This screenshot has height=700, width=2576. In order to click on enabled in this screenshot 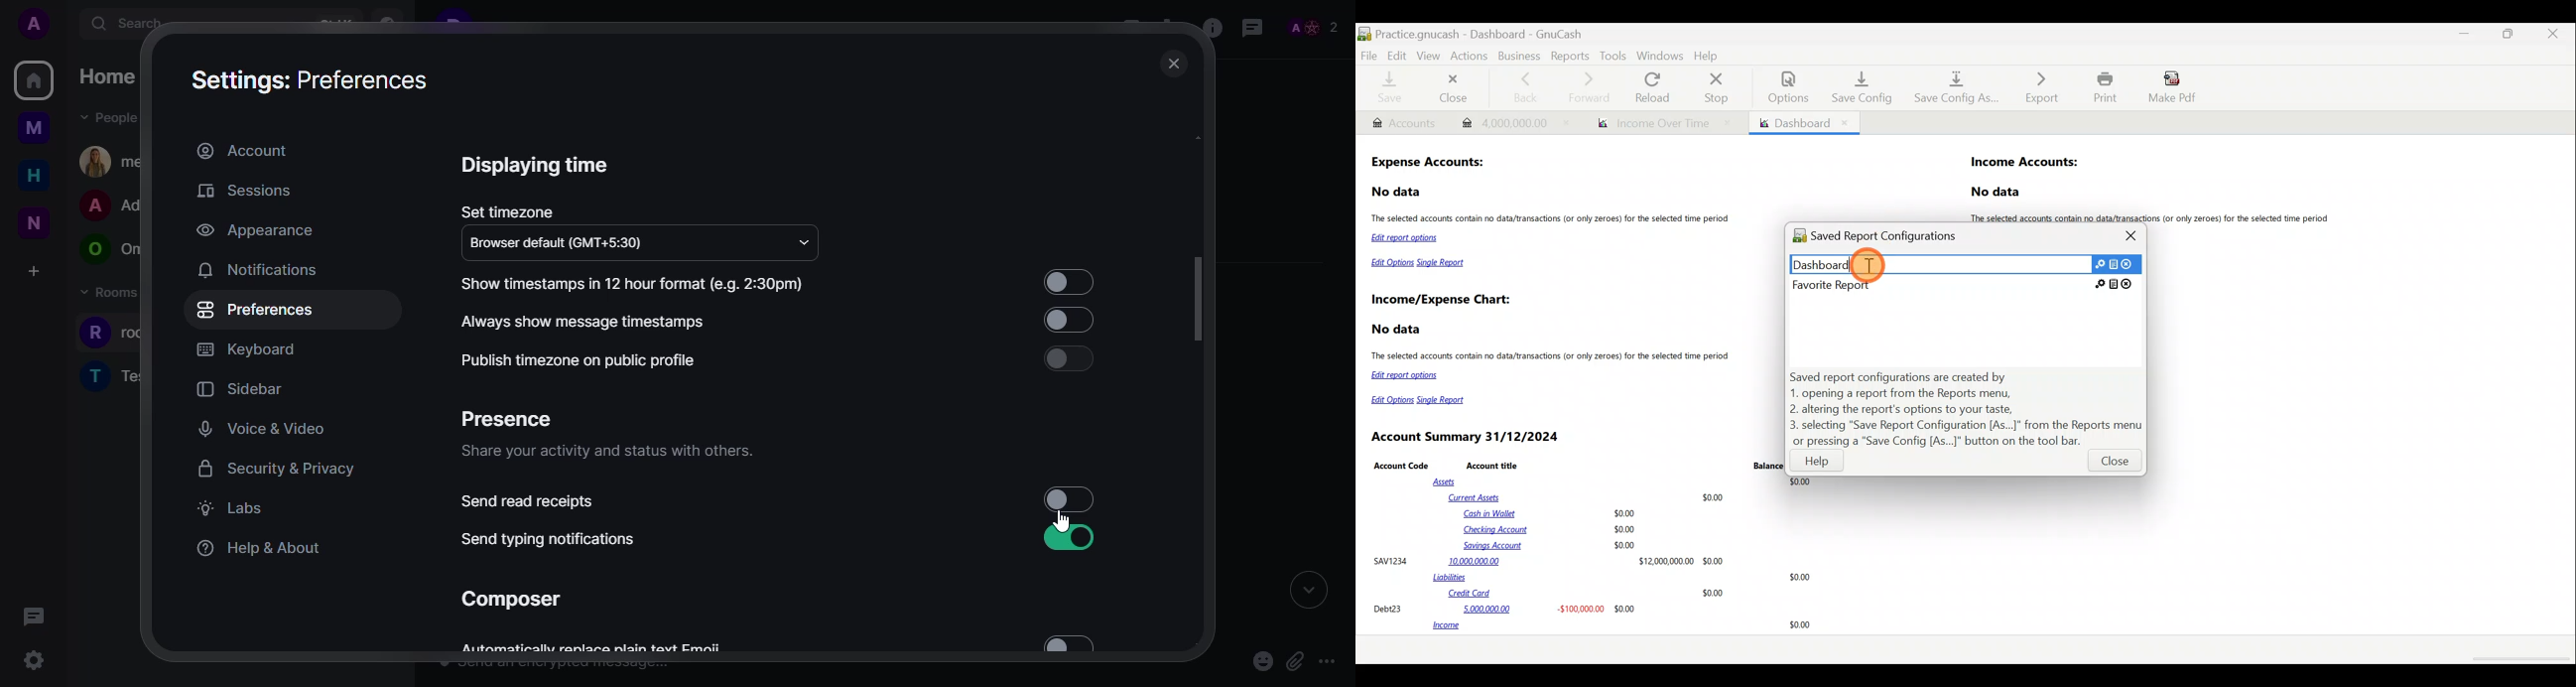, I will do `click(1061, 539)`.